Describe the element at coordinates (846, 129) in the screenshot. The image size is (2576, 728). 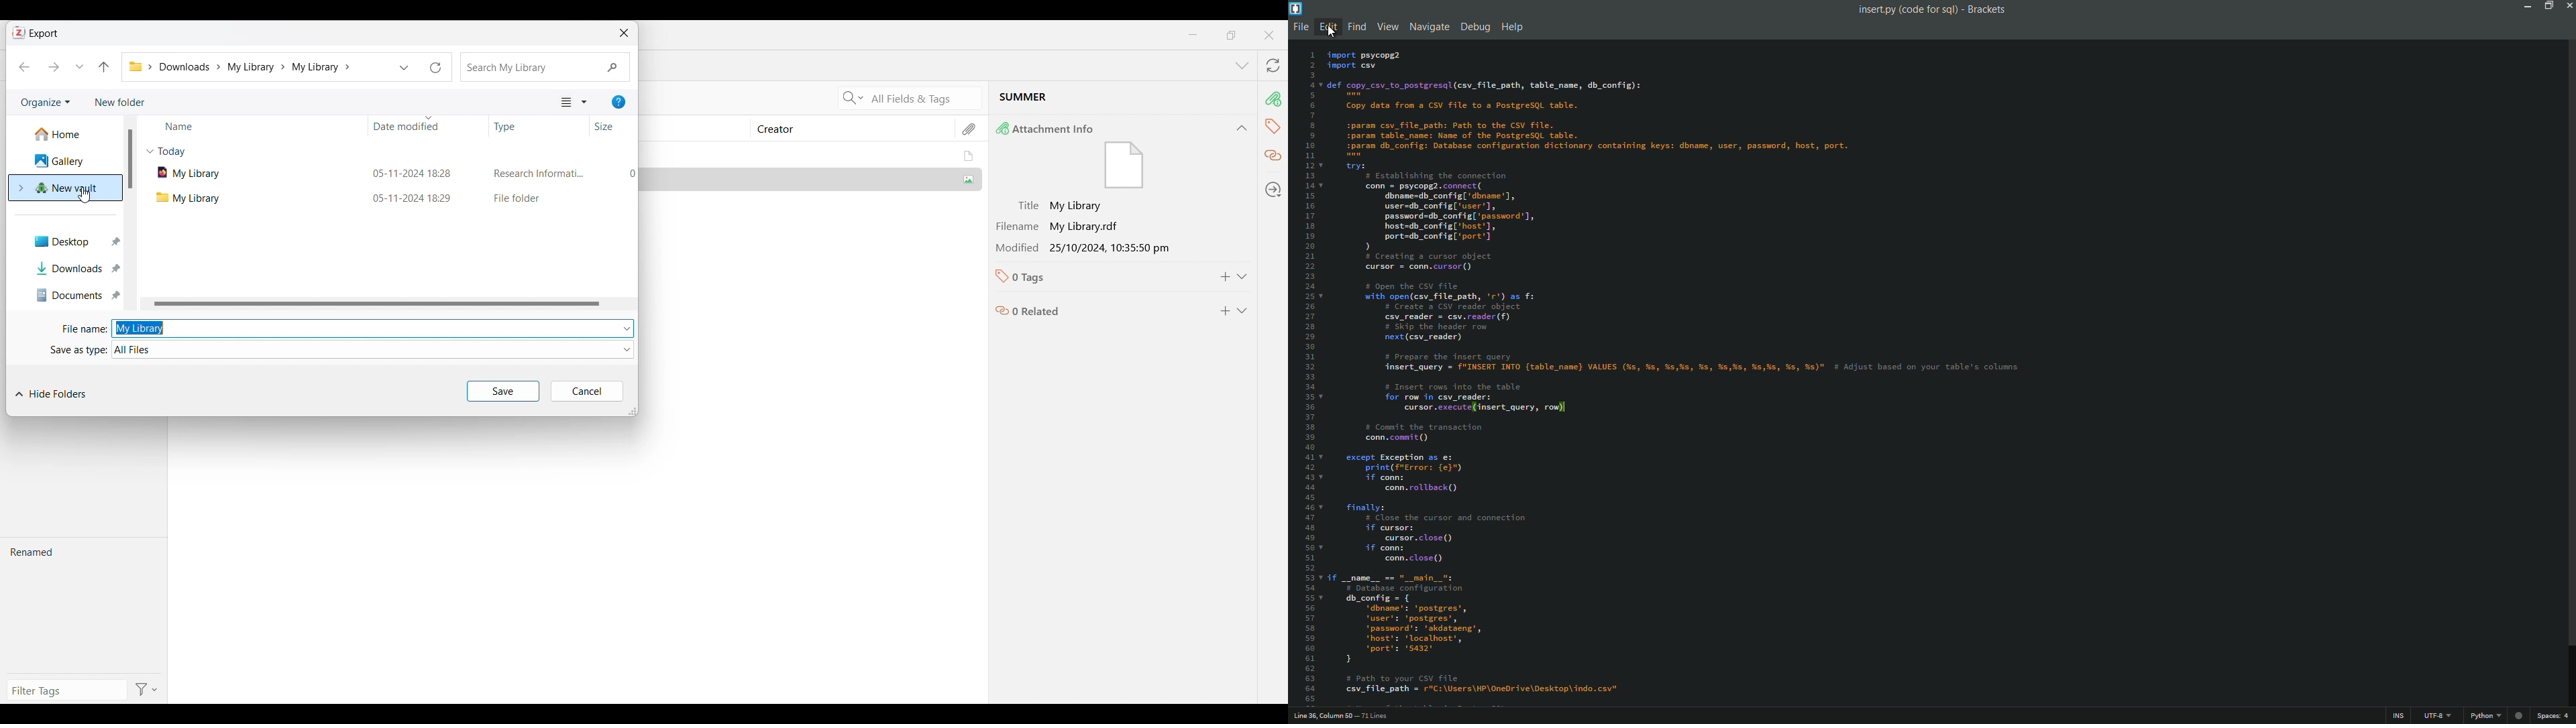
I see `Creator ` at that location.